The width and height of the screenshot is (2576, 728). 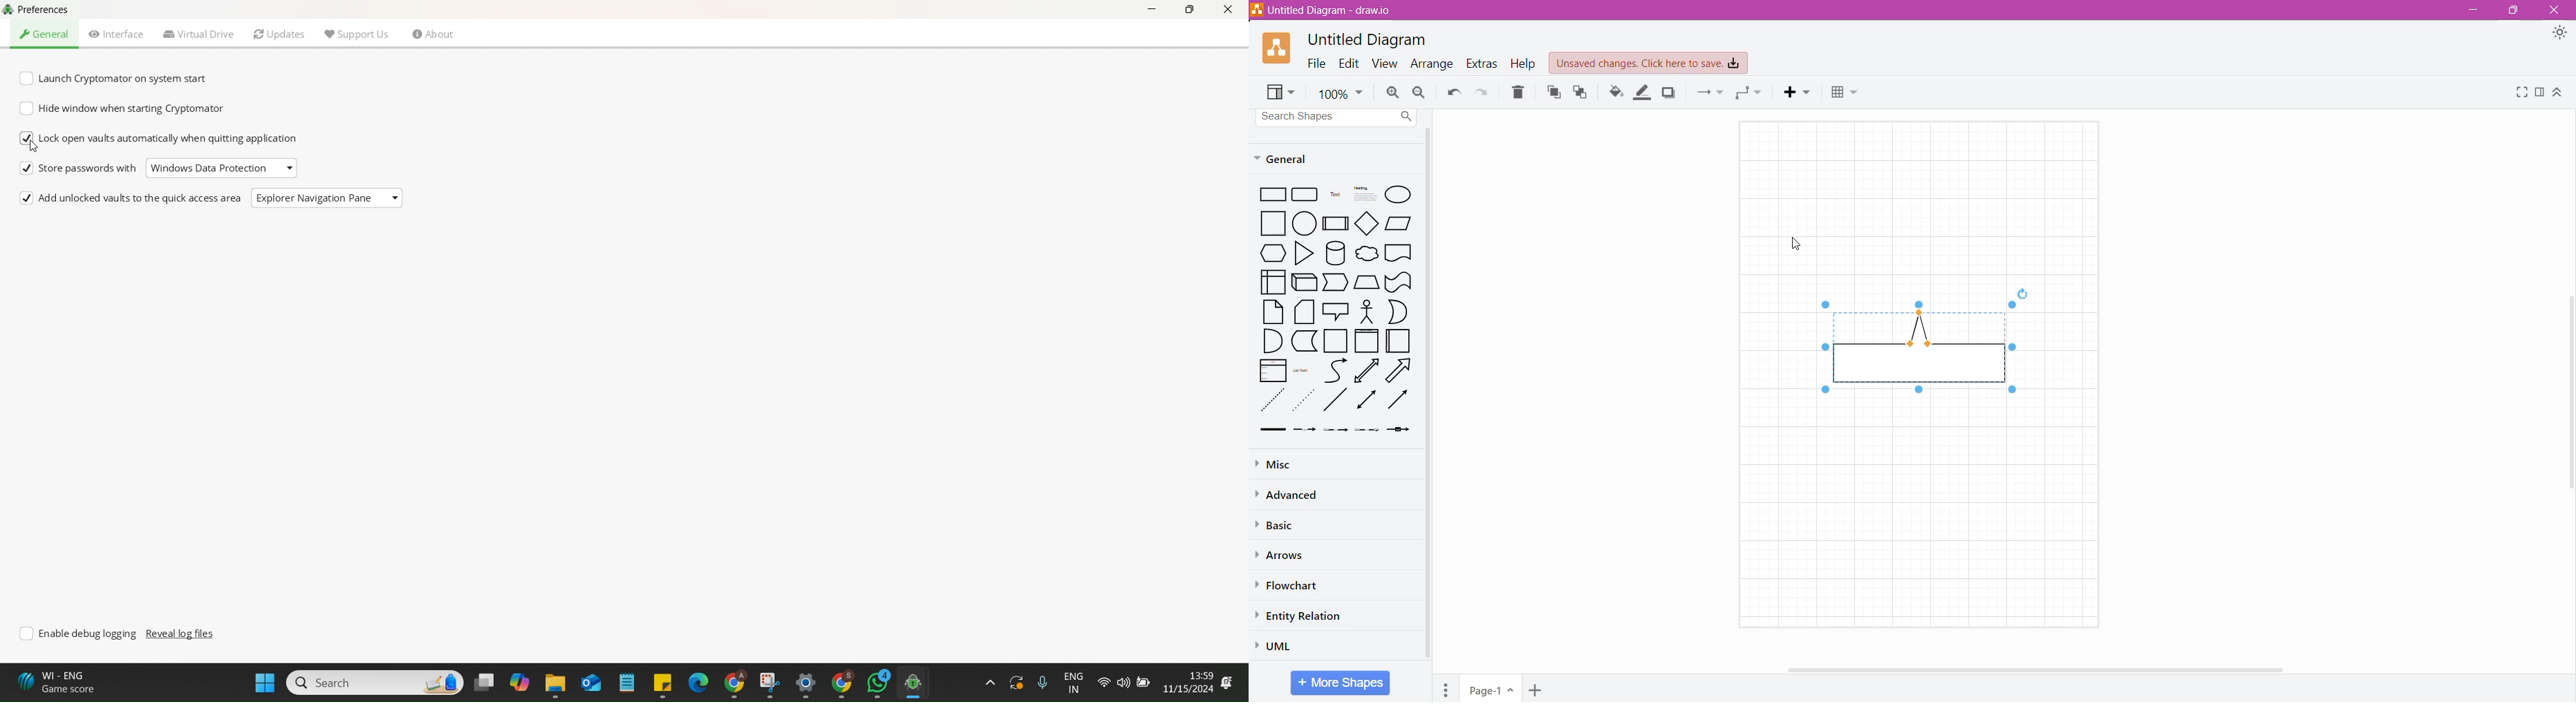 What do you see at coordinates (1228, 10) in the screenshot?
I see `Close` at bounding box center [1228, 10].